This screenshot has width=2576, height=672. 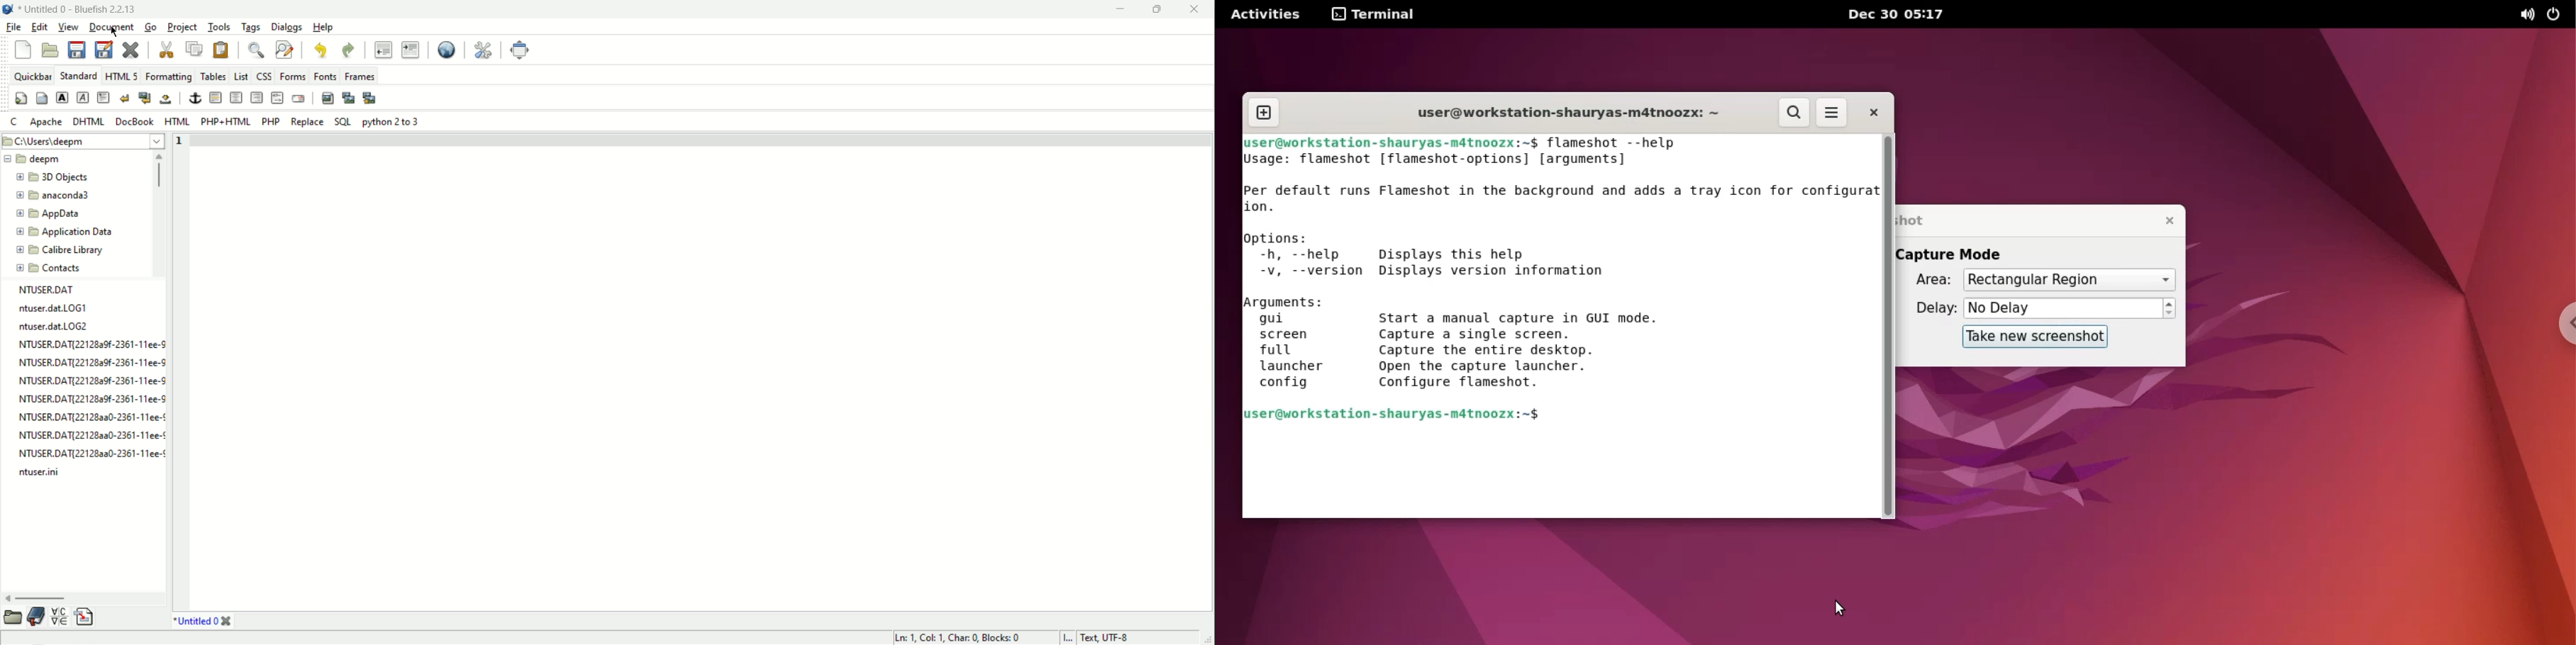 What do you see at coordinates (104, 49) in the screenshot?
I see `save as` at bounding box center [104, 49].